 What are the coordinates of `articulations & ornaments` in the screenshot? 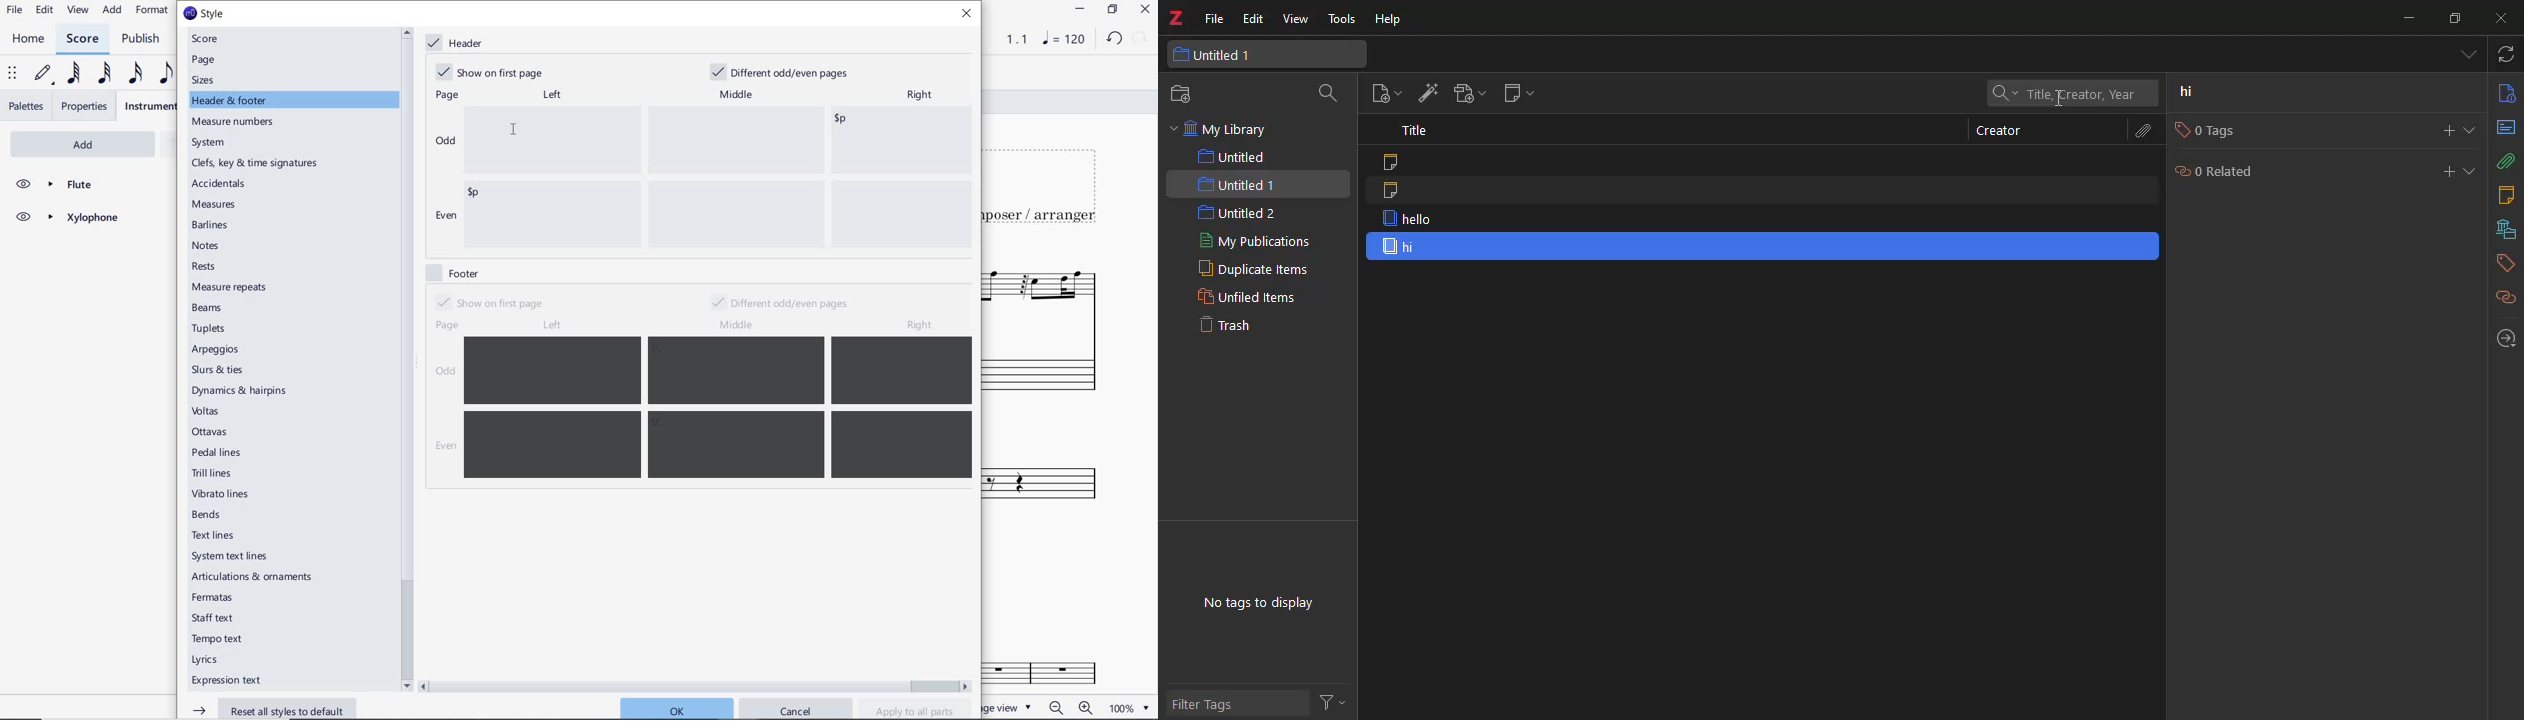 It's located at (256, 578).